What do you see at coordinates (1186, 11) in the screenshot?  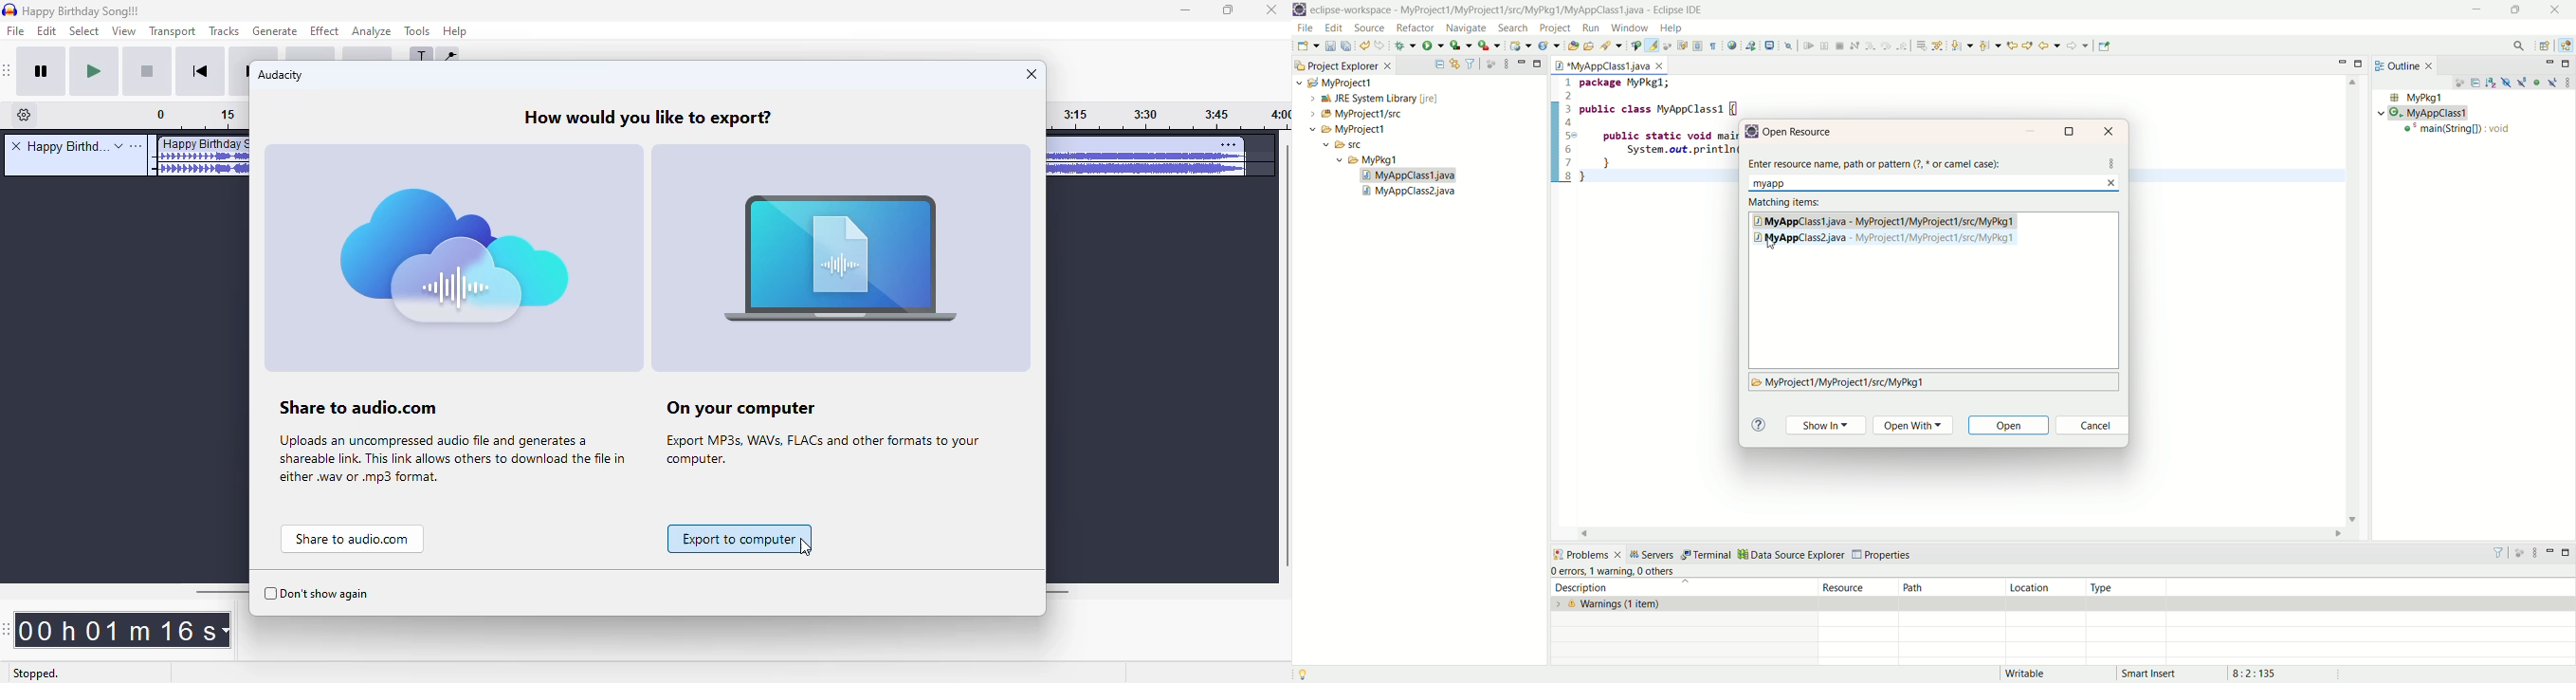 I see `minimize` at bounding box center [1186, 11].